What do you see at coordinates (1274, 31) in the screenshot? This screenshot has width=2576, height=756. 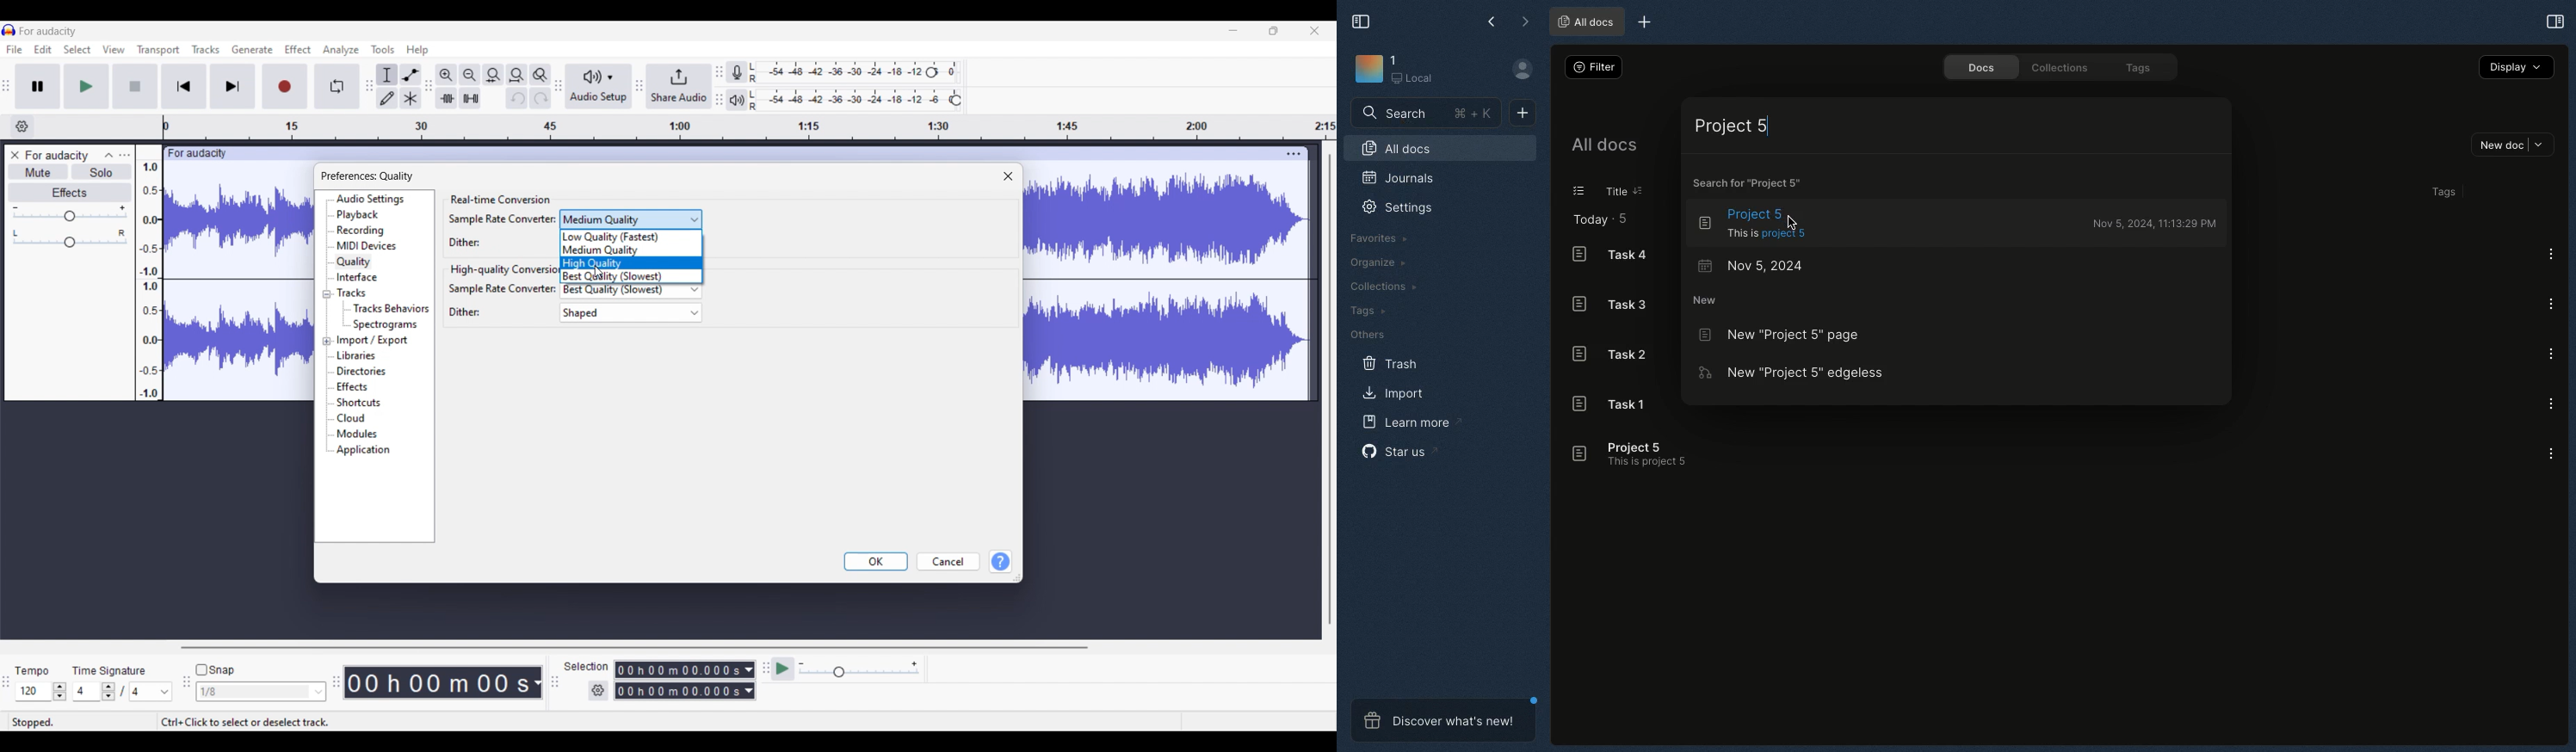 I see `Show in smaller tab` at bounding box center [1274, 31].